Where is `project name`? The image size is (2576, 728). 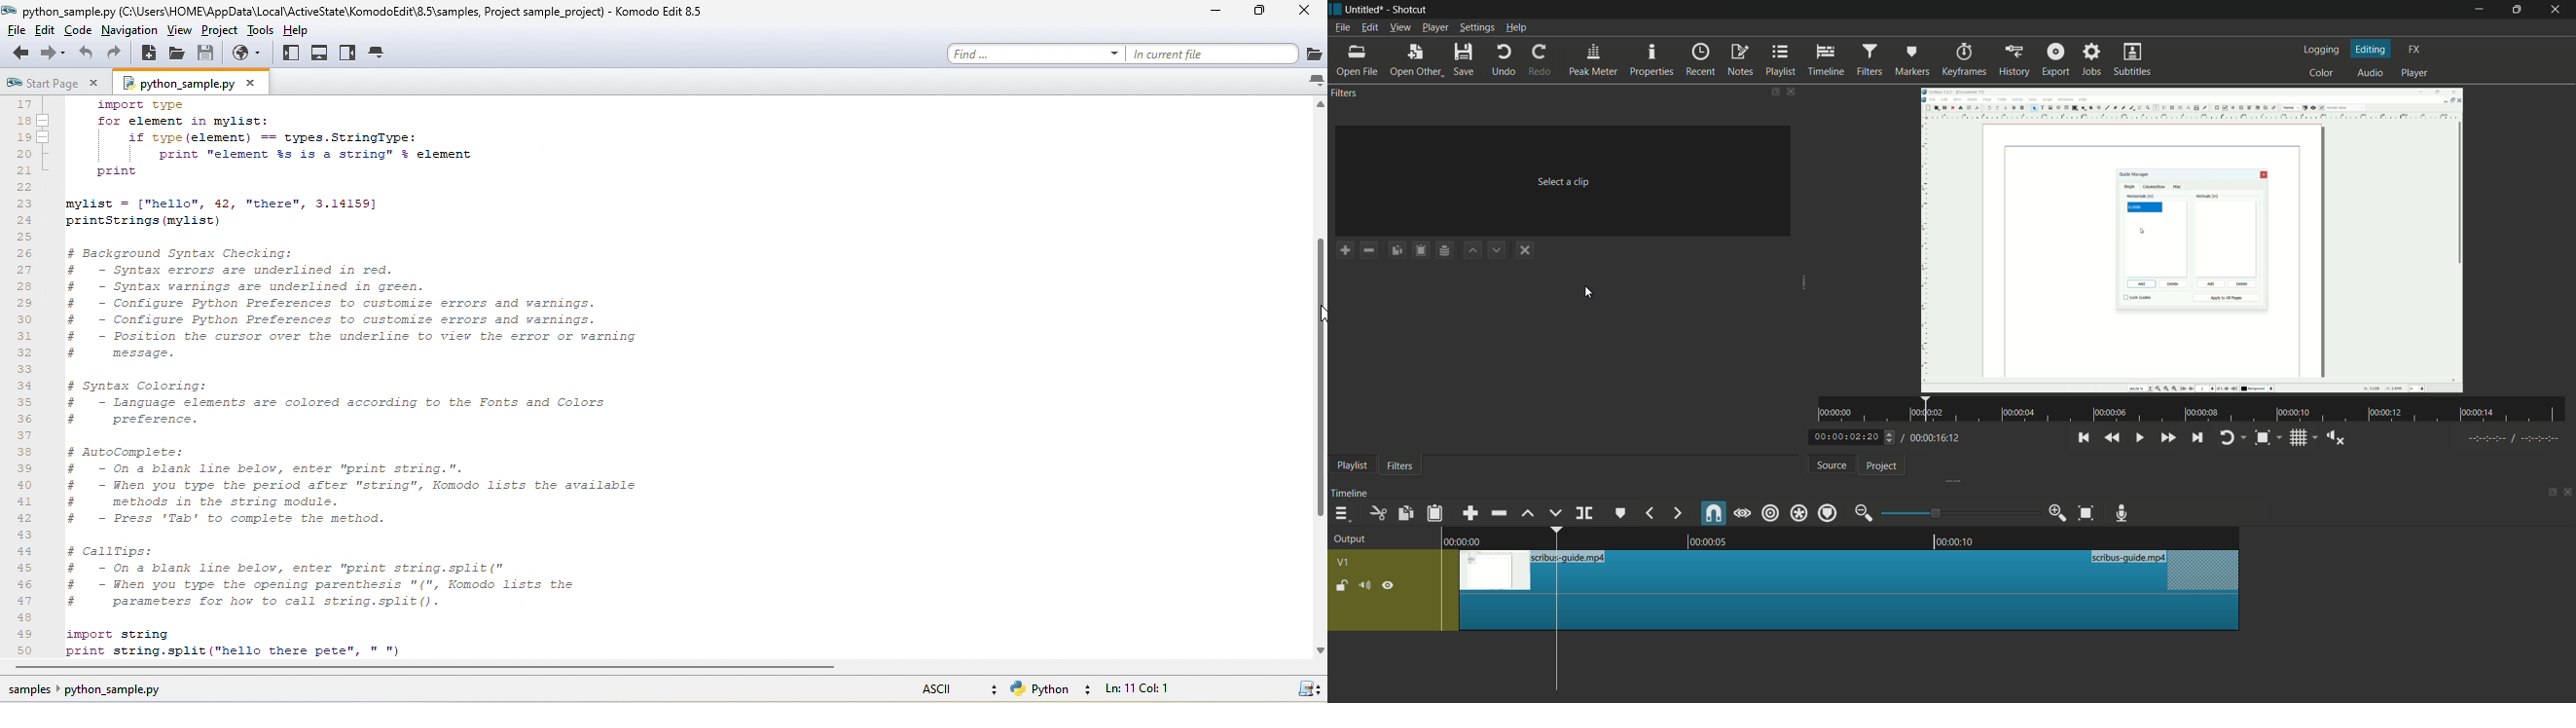 project name is located at coordinates (1364, 8).